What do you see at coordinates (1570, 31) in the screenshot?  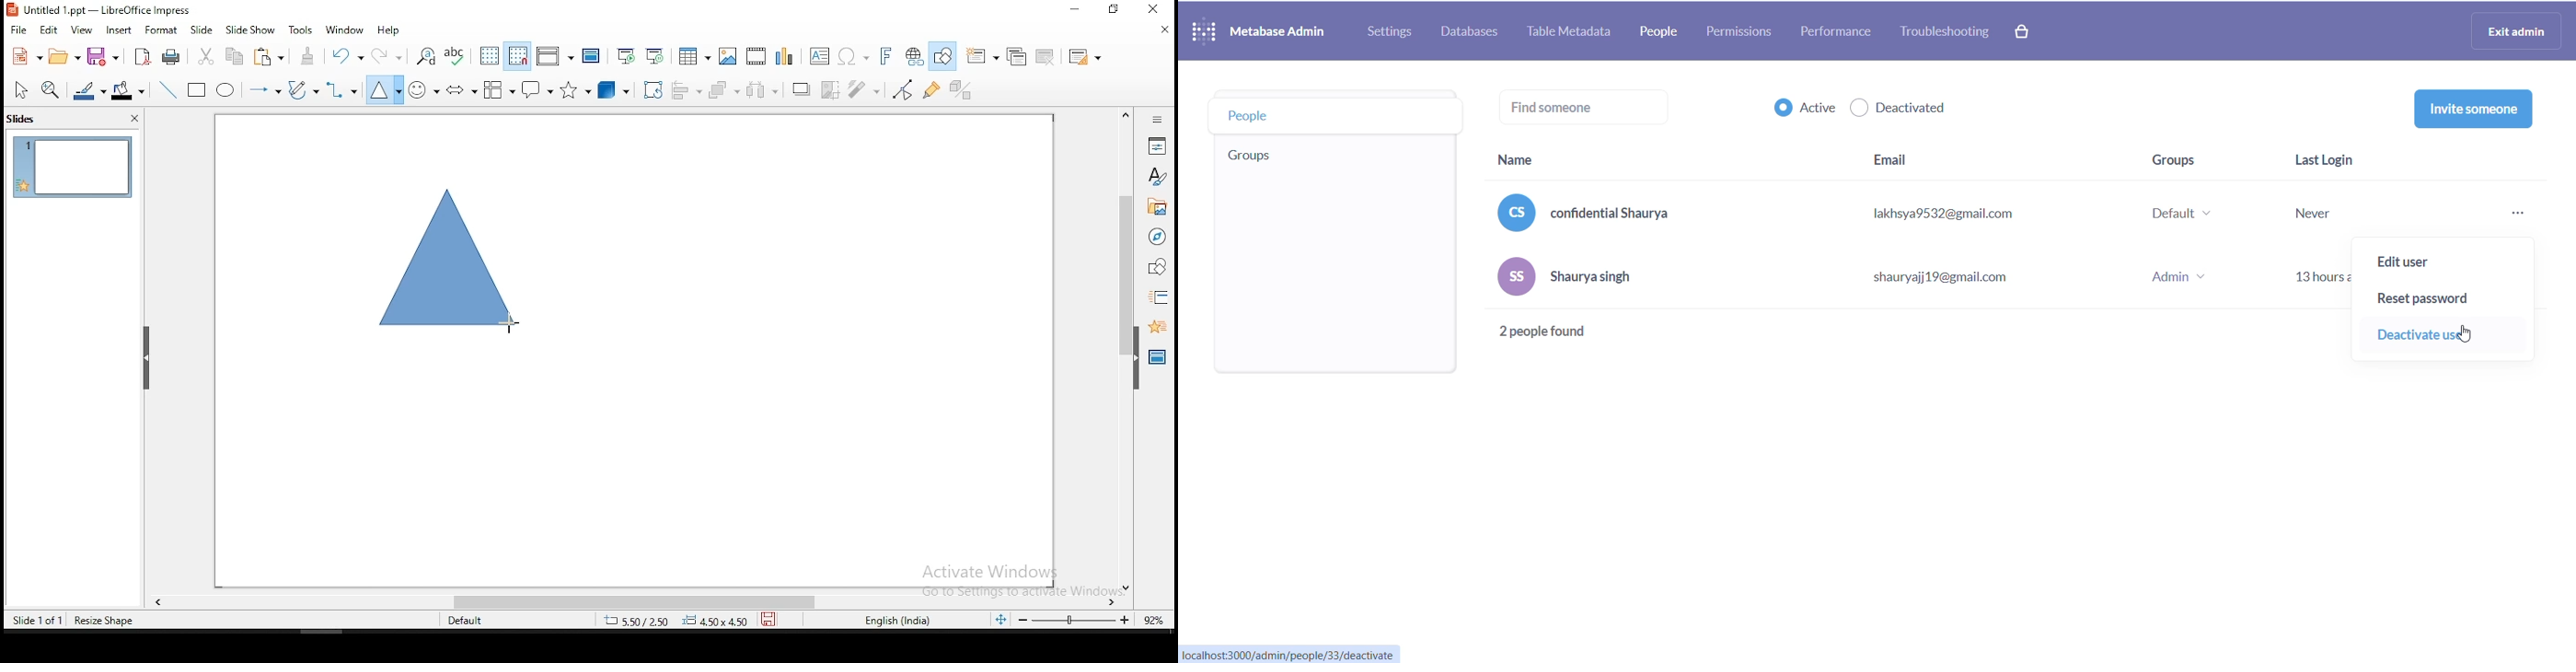 I see `table metadata` at bounding box center [1570, 31].